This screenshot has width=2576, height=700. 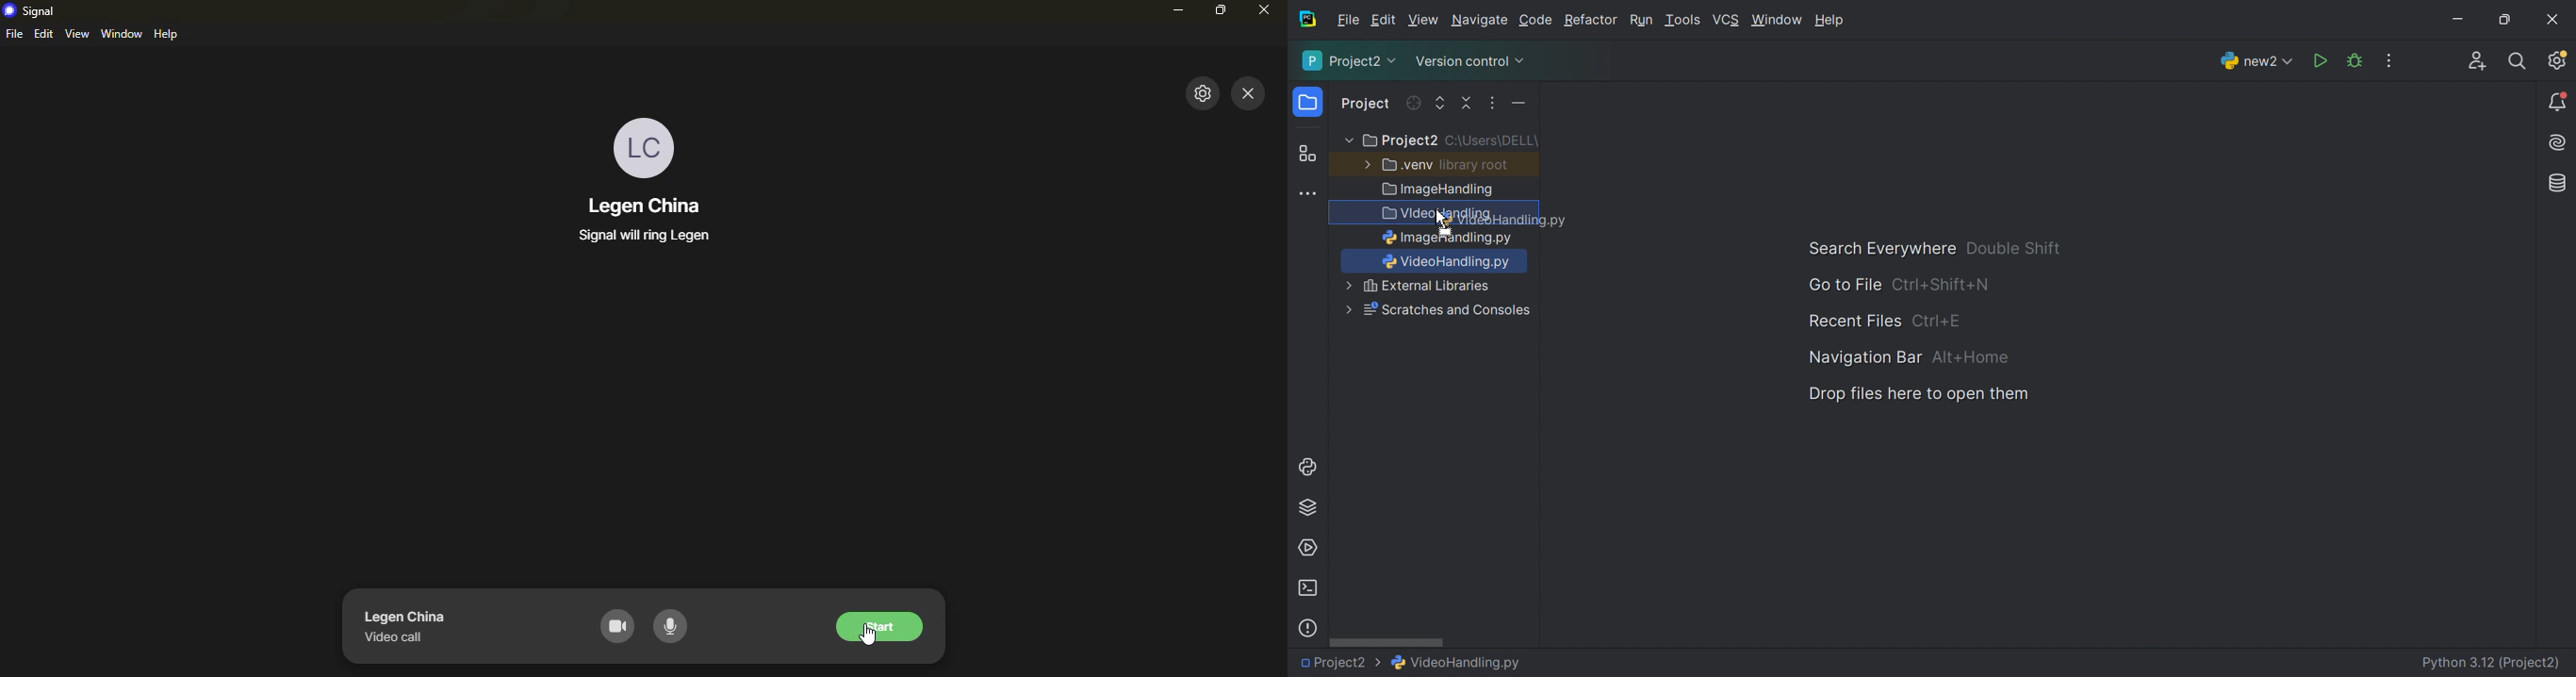 What do you see at coordinates (2559, 184) in the screenshot?
I see `Database` at bounding box center [2559, 184].